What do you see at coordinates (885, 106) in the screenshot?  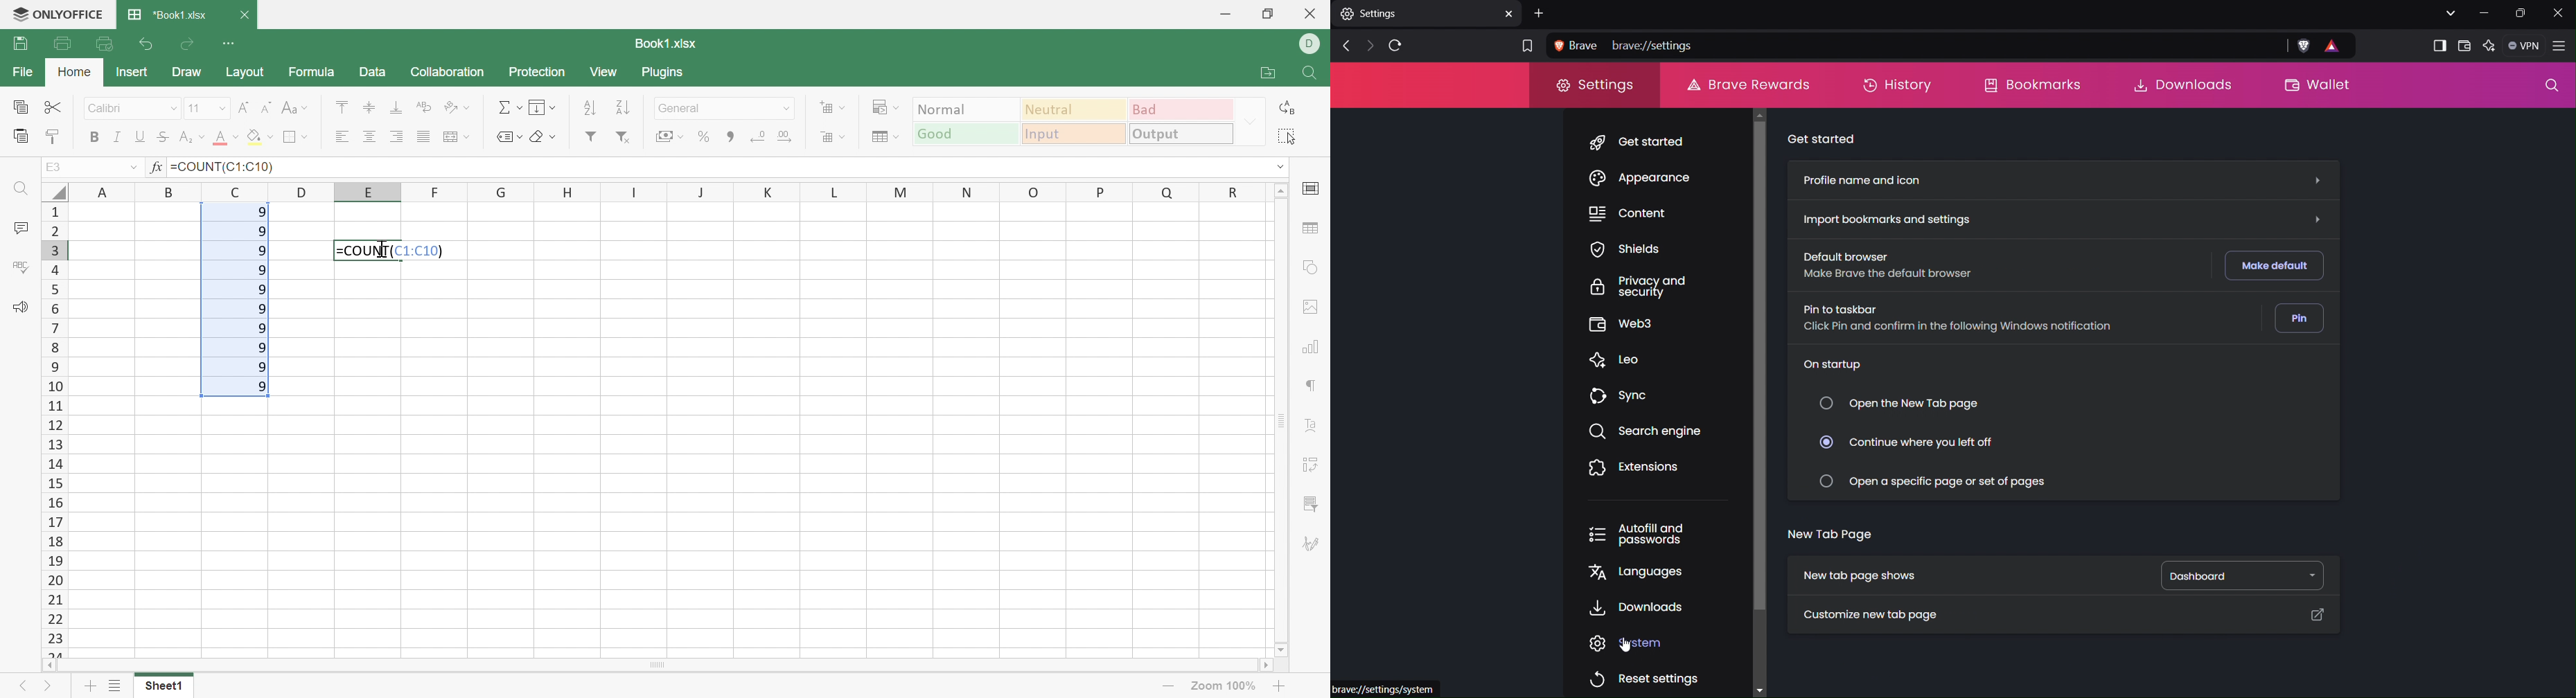 I see `Conditional formatting` at bounding box center [885, 106].